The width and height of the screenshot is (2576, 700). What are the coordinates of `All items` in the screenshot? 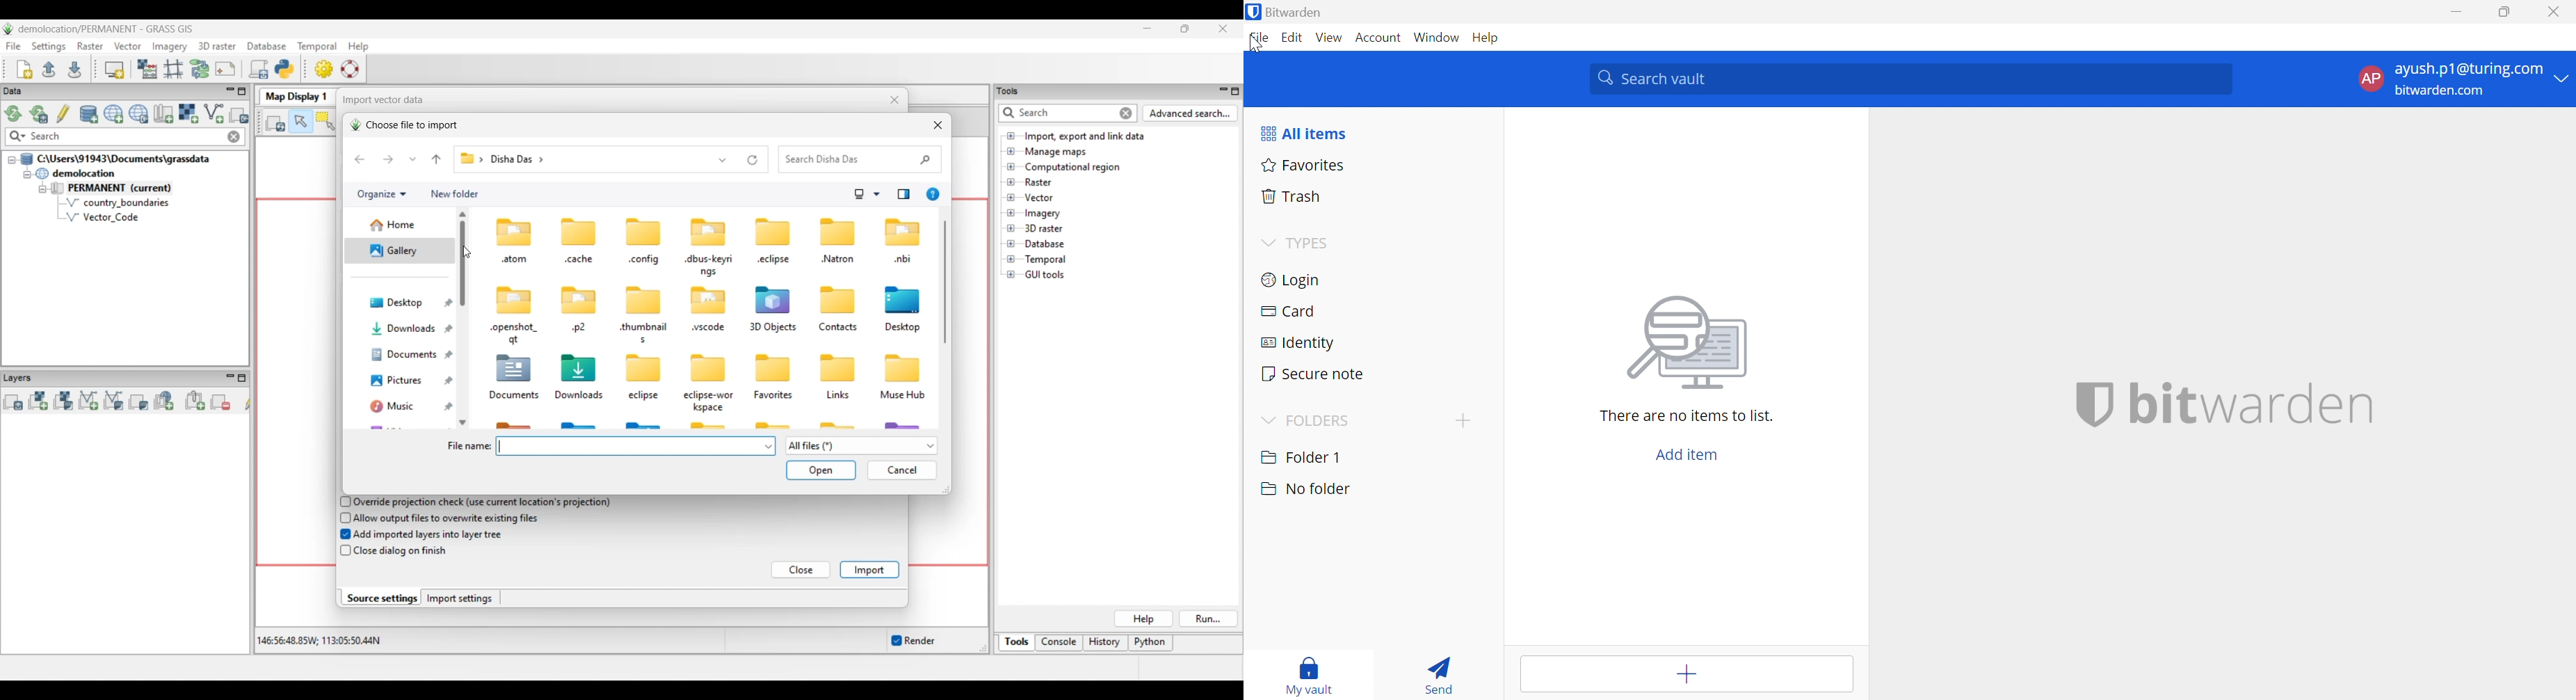 It's located at (1302, 133).